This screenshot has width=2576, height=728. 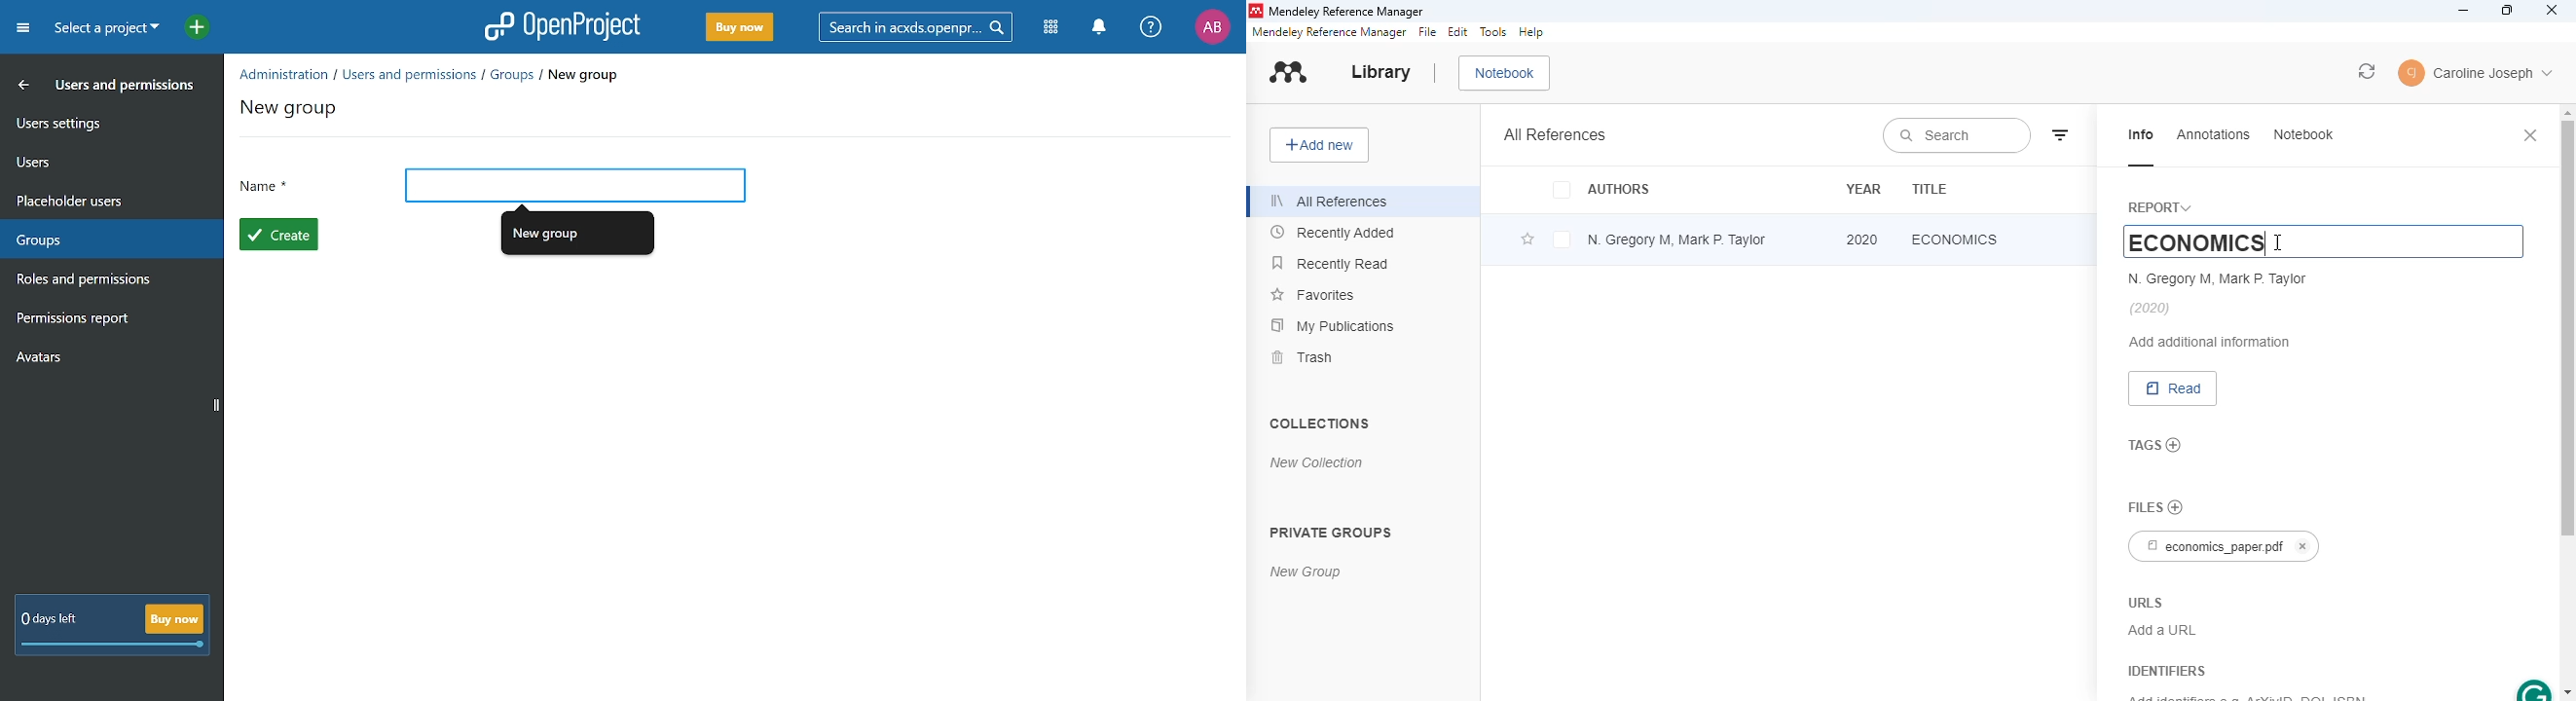 What do you see at coordinates (1562, 240) in the screenshot?
I see `select` at bounding box center [1562, 240].